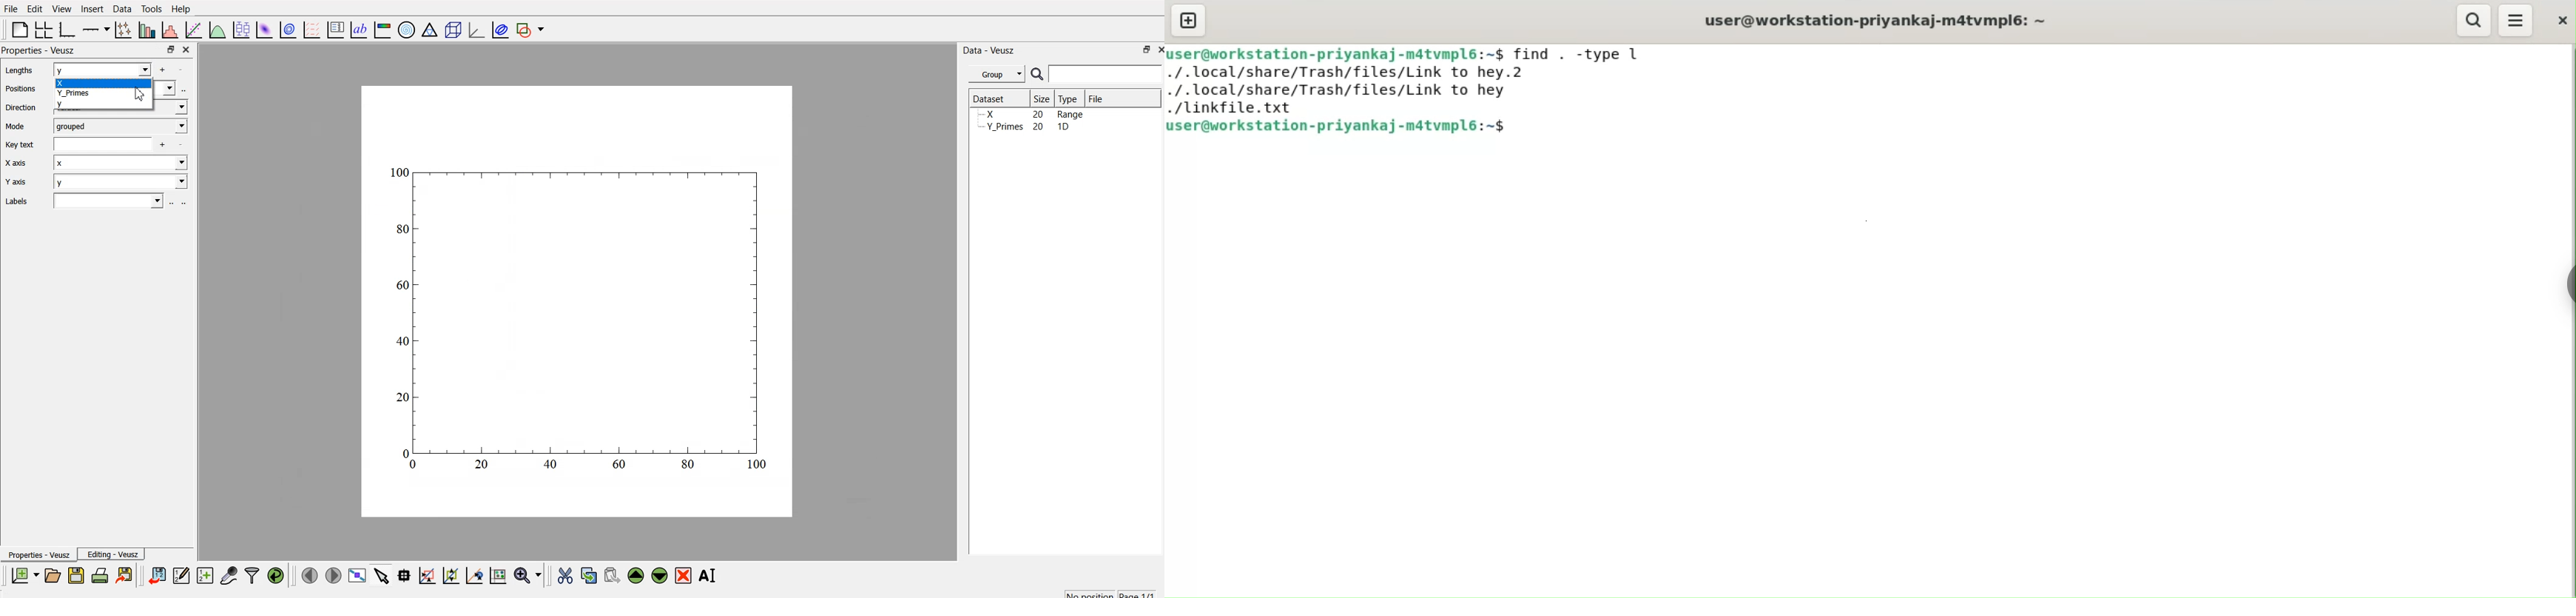  I want to click on maximize, so click(167, 49).